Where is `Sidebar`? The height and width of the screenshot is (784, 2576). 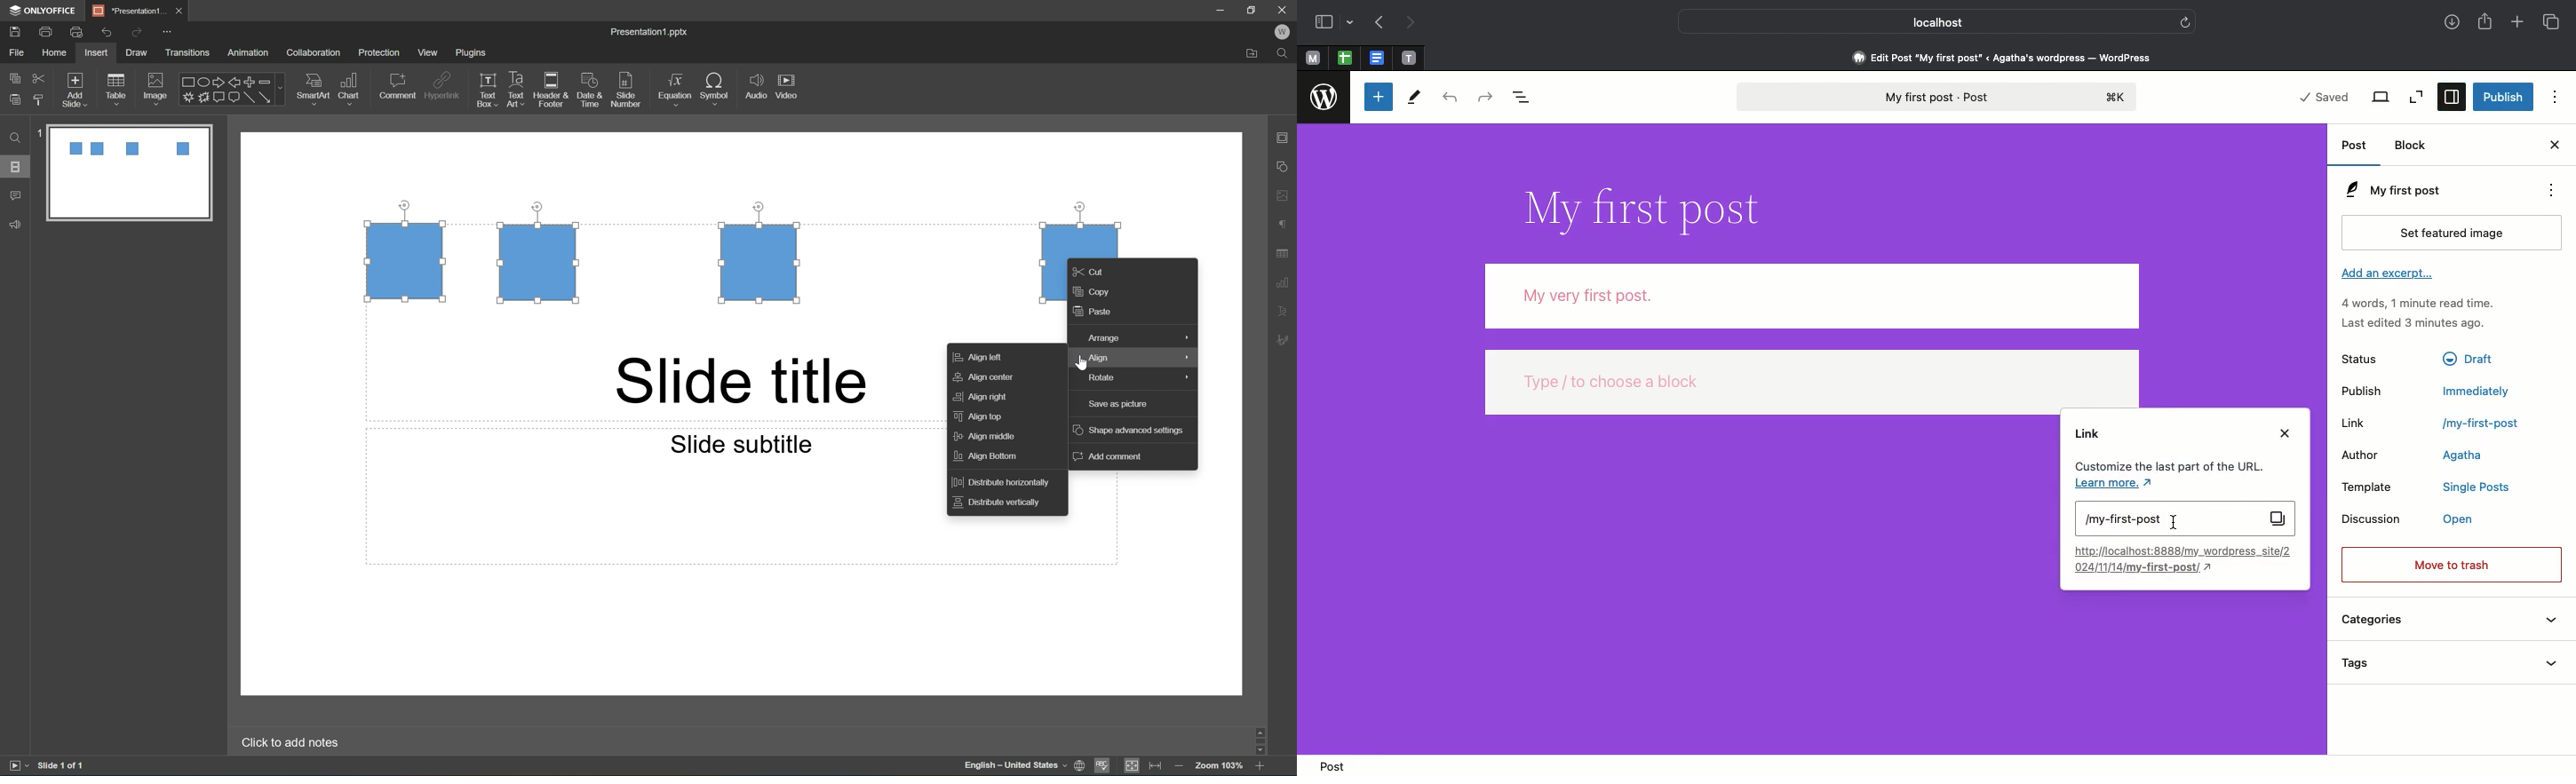 Sidebar is located at coordinates (1323, 21).